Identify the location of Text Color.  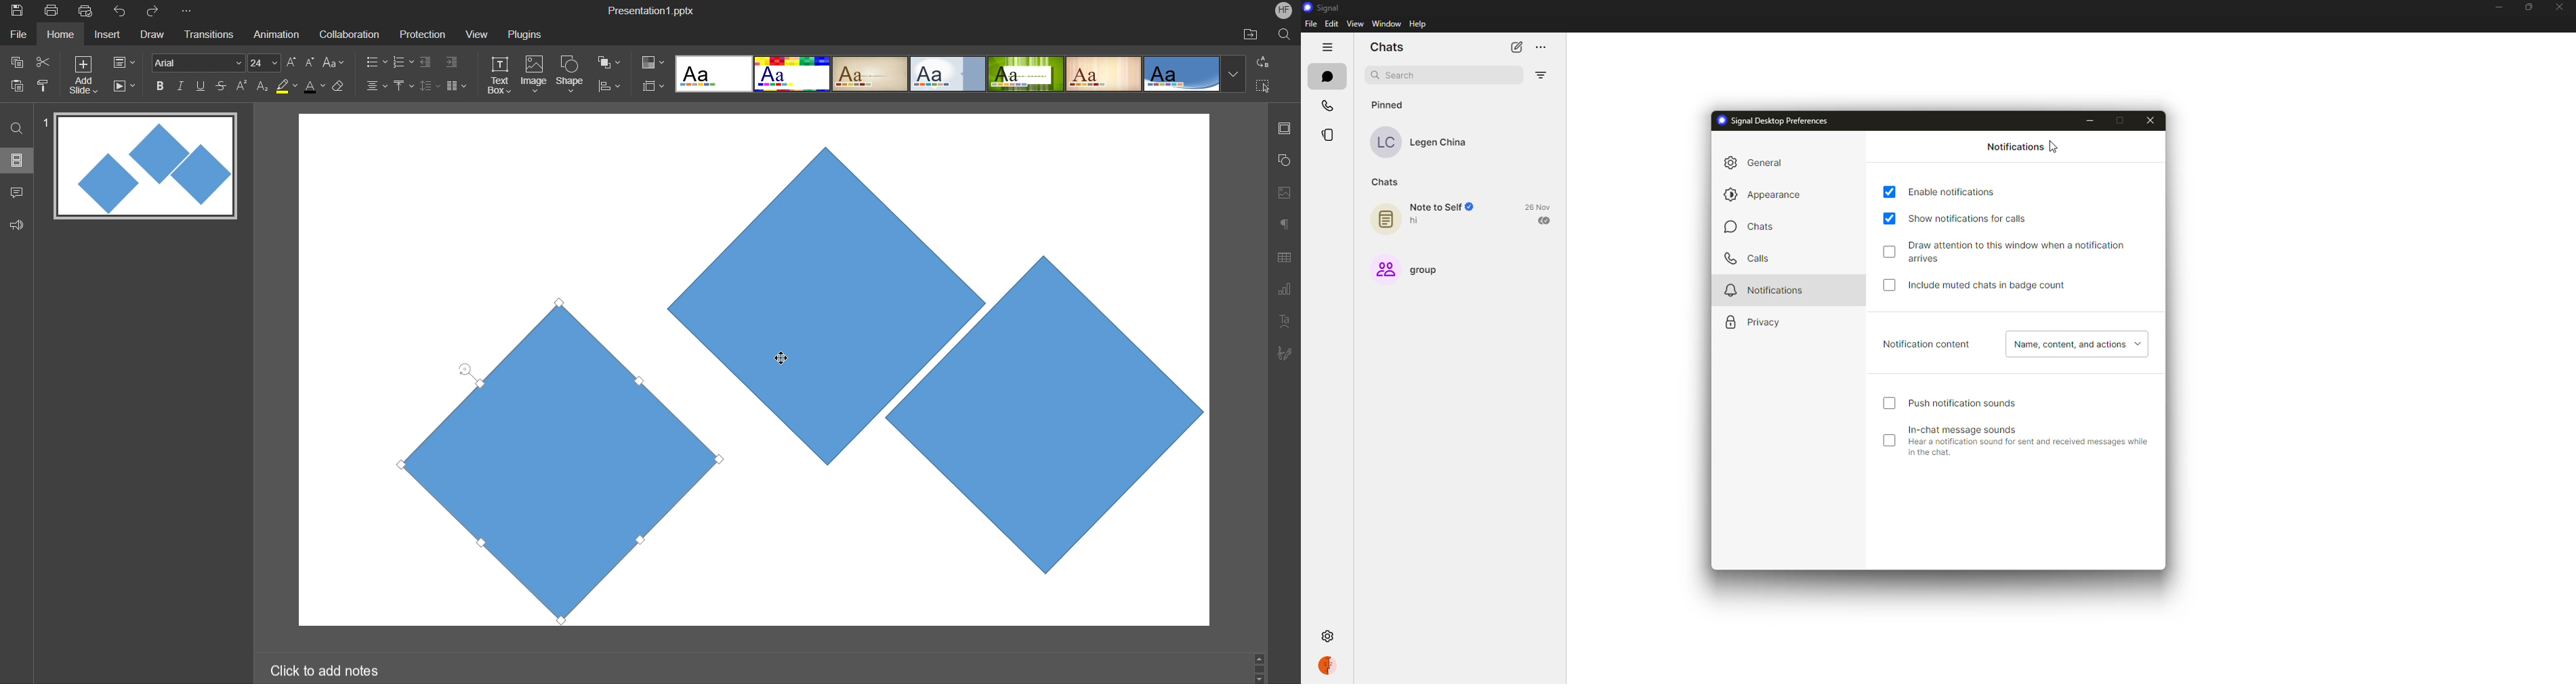
(314, 85).